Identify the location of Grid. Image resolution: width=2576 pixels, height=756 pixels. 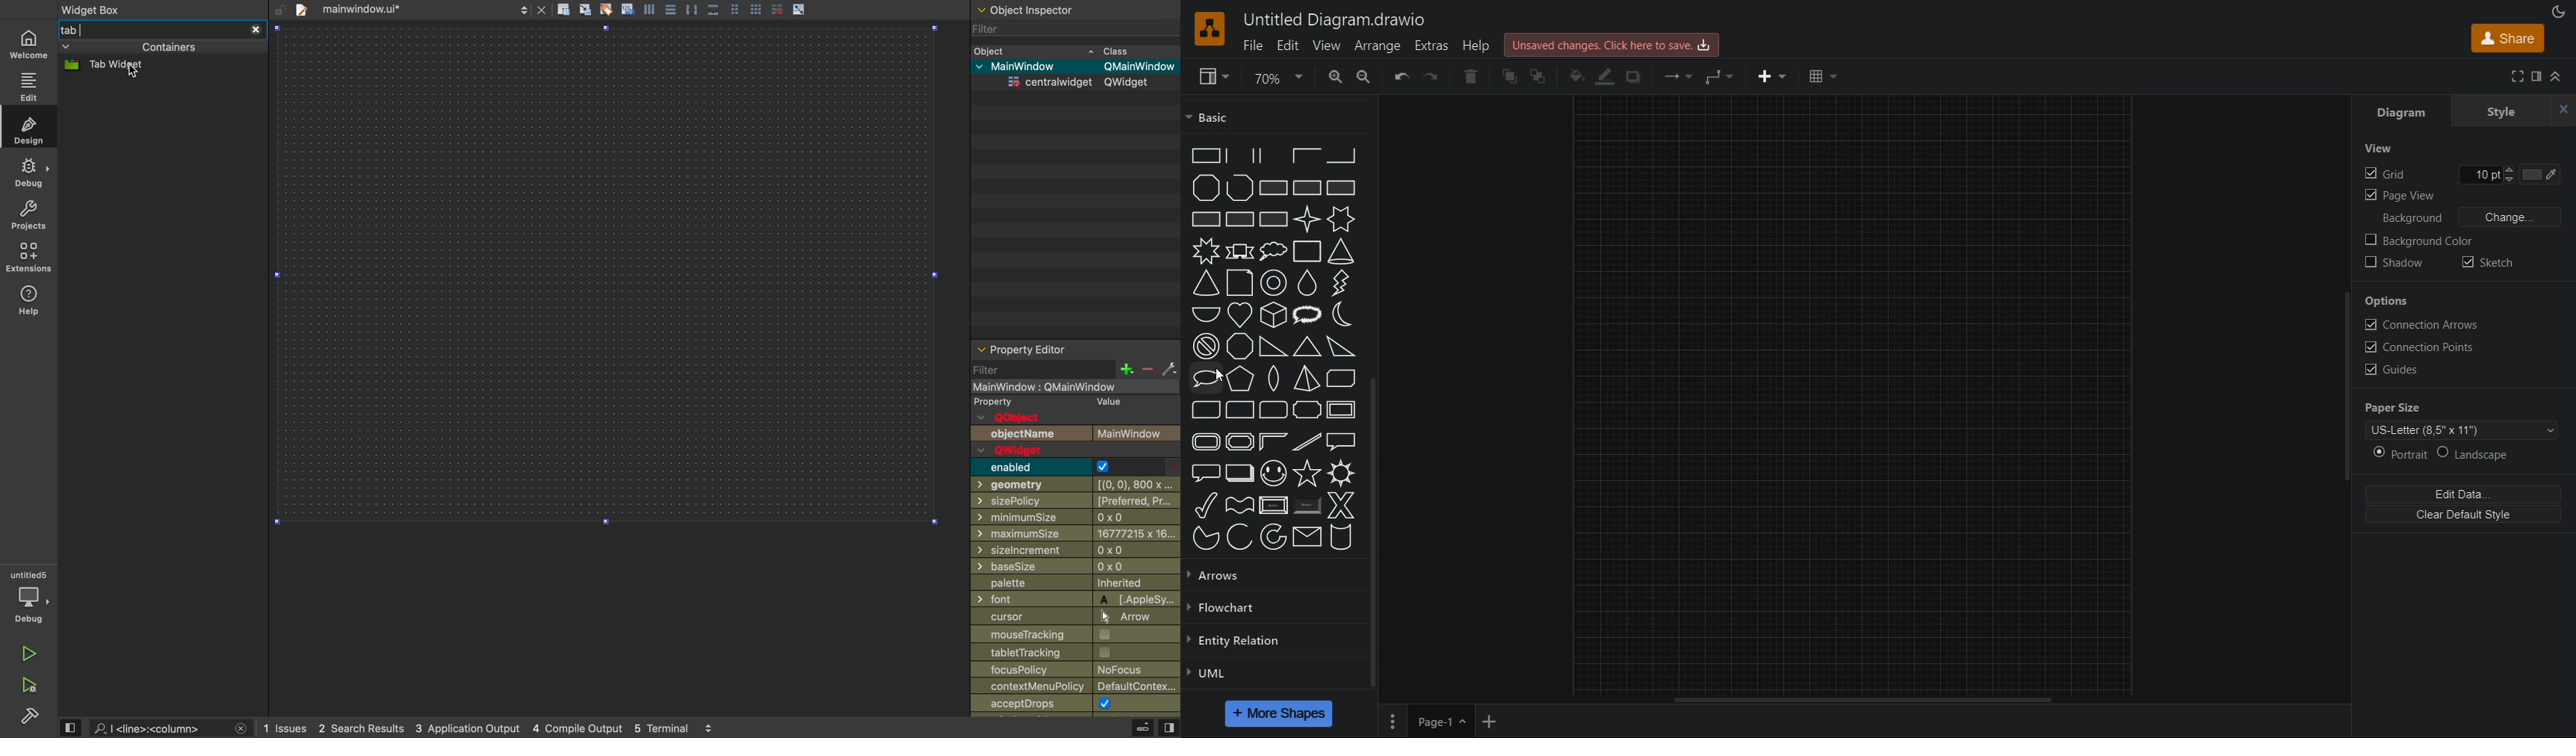
(2384, 173).